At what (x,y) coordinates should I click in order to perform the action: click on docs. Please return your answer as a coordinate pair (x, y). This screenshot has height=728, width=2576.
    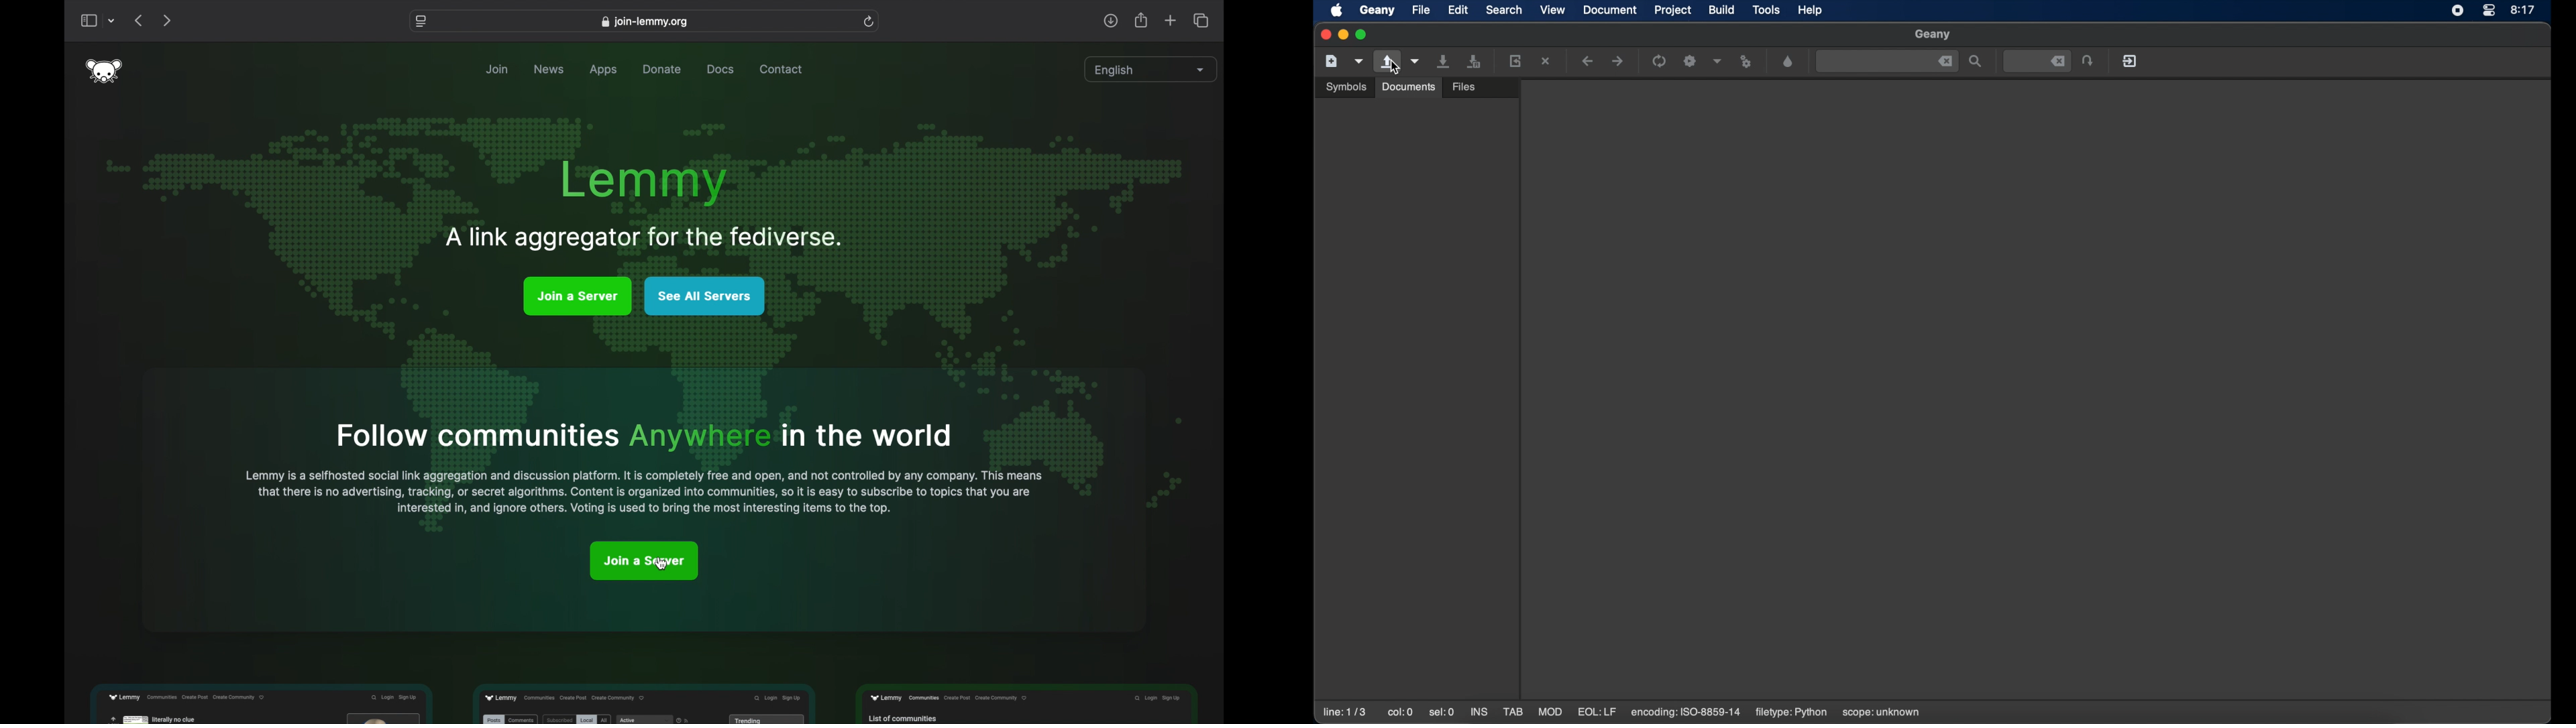
    Looking at the image, I should click on (720, 69).